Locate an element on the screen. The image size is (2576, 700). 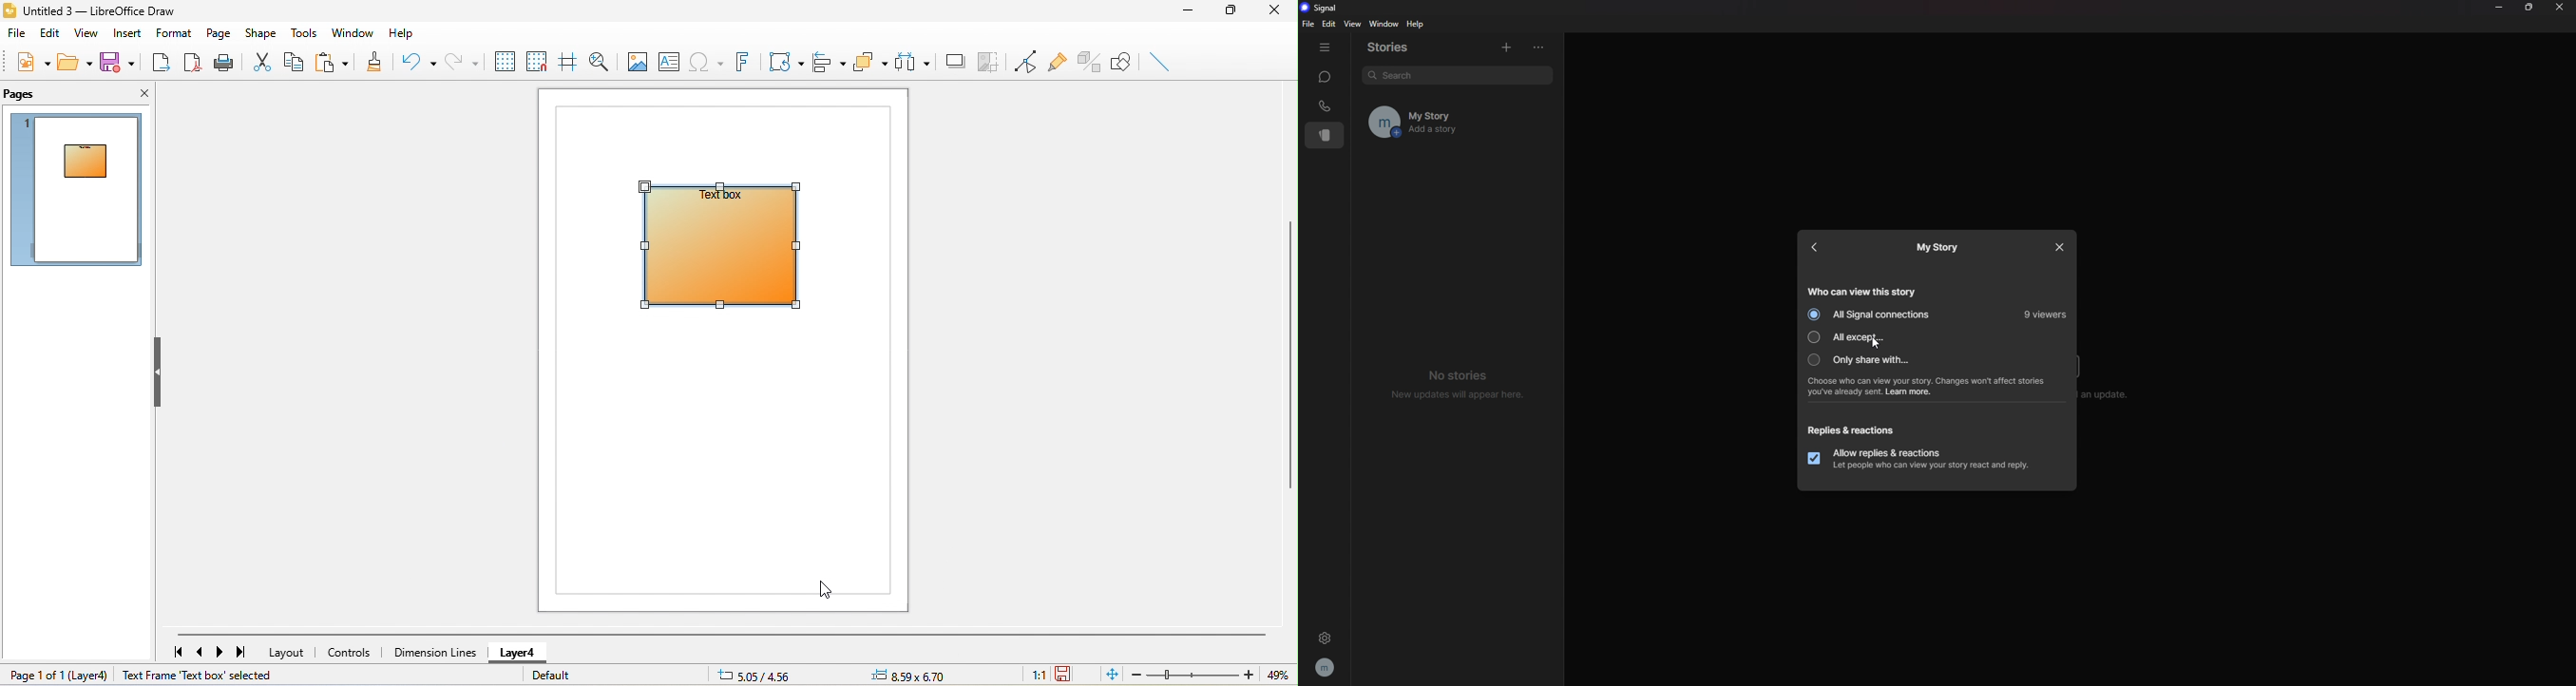
crop image is located at coordinates (989, 60).